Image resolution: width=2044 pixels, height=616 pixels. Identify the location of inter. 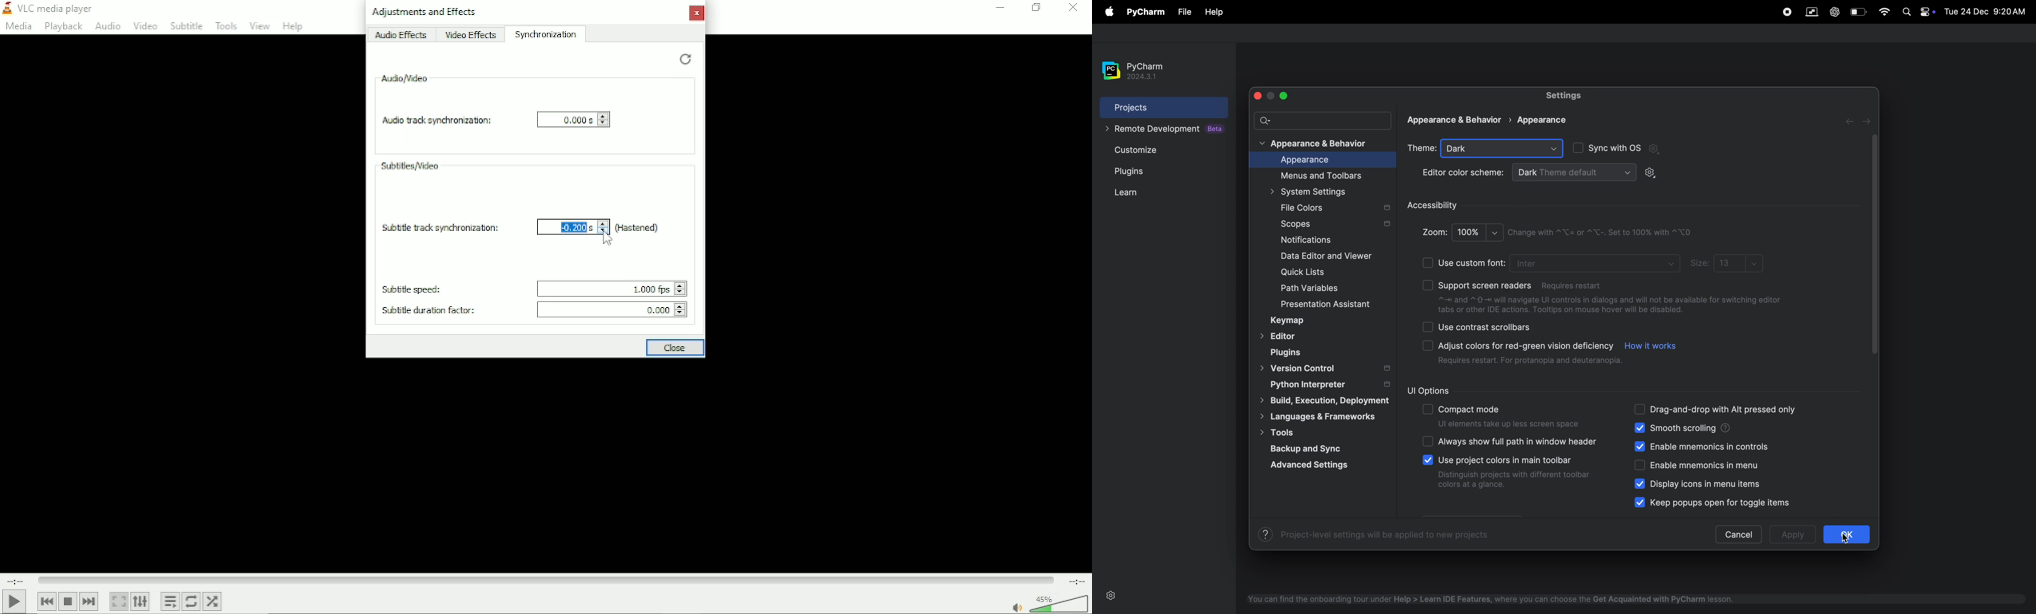
(1597, 262).